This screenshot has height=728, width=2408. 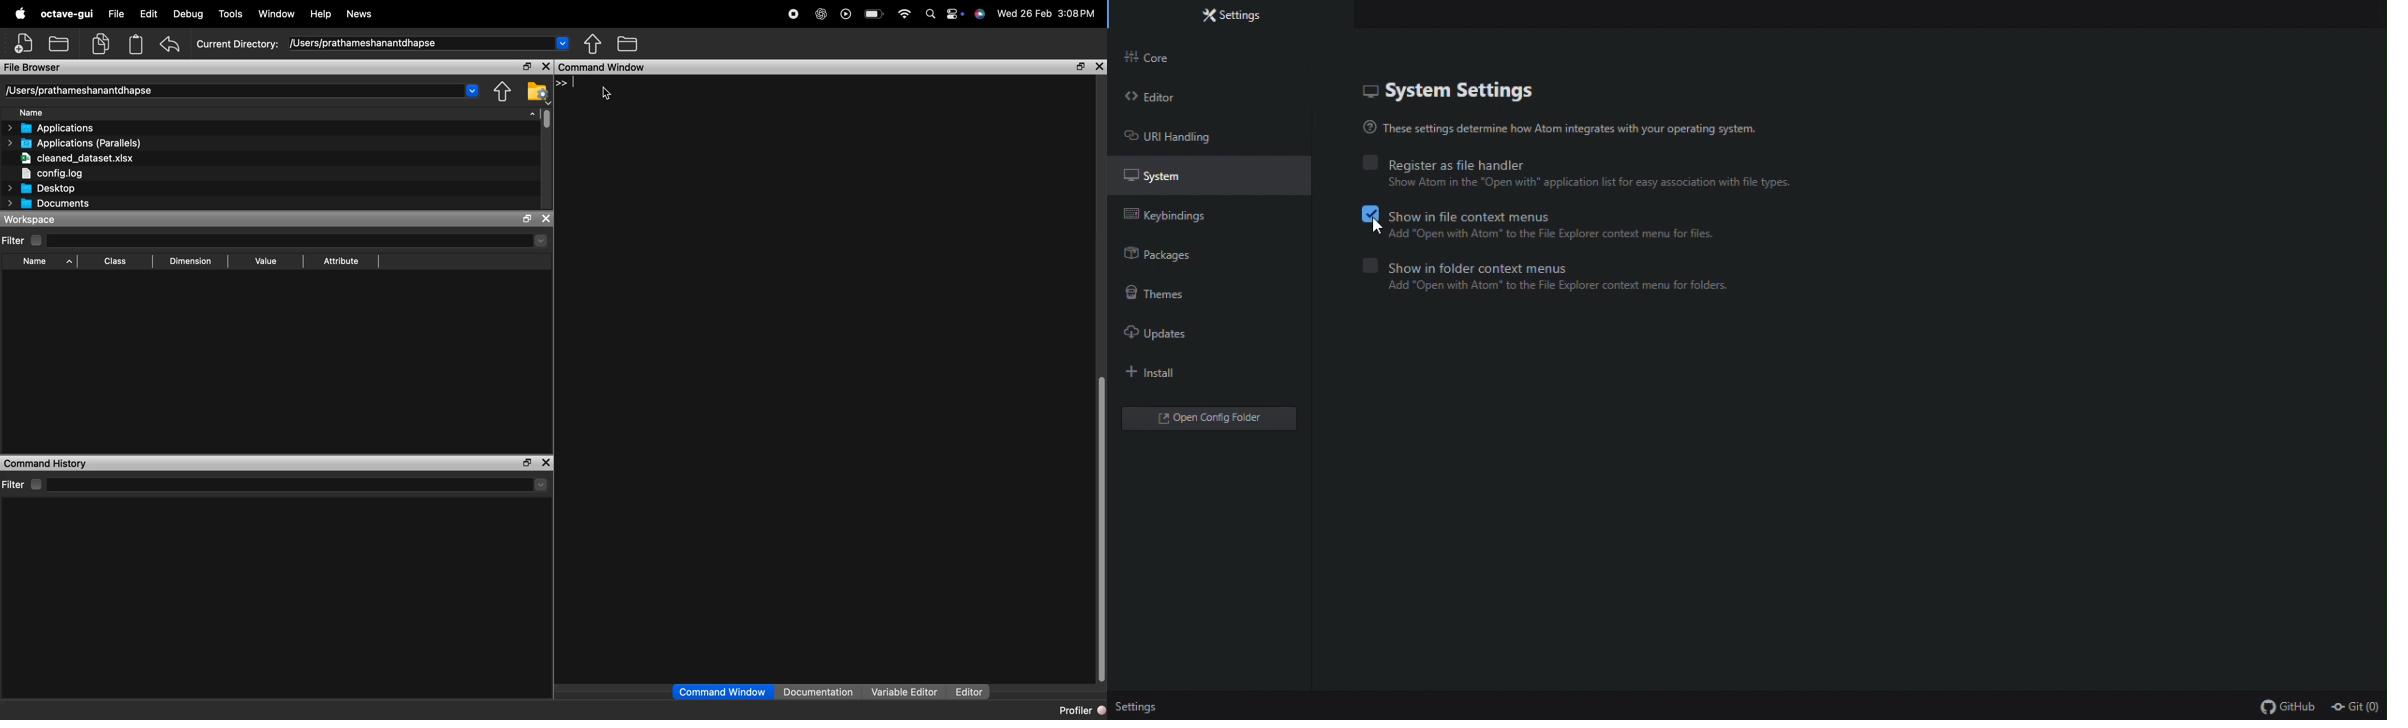 What do you see at coordinates (115, 14) in the screenshot?
I see `File` at bounding box center [115, 14].